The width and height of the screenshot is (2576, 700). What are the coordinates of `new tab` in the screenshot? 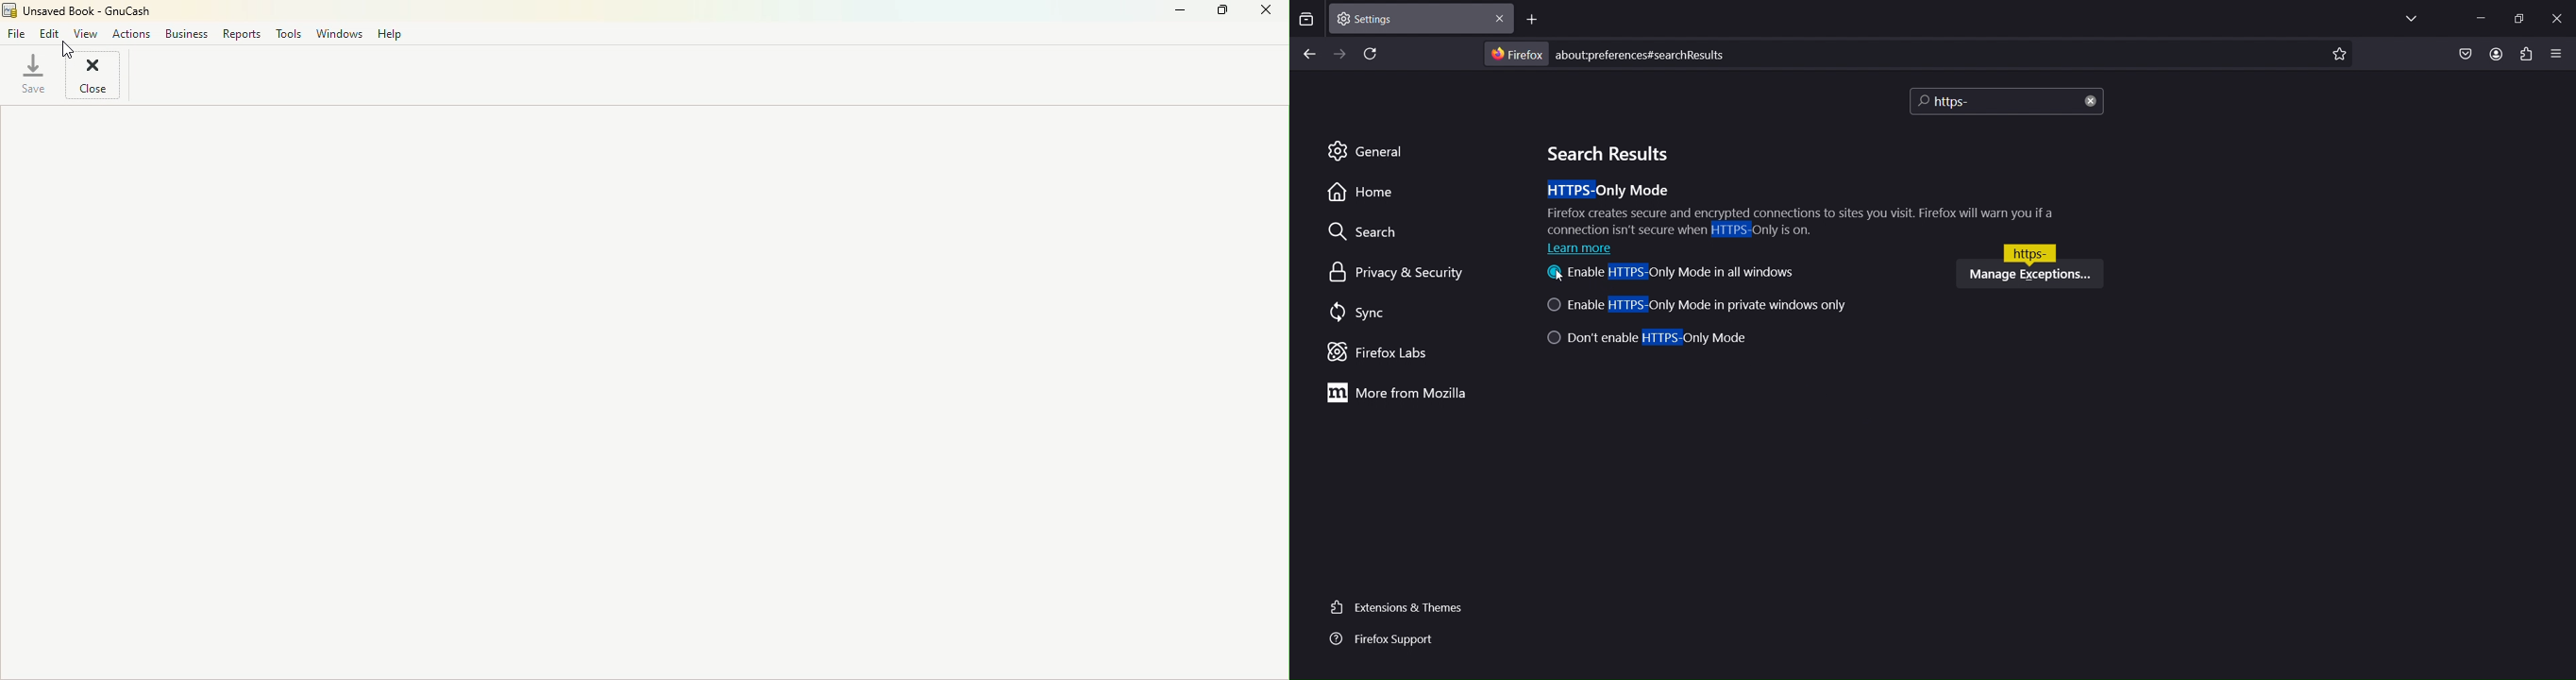 It's located at (1535, 19).